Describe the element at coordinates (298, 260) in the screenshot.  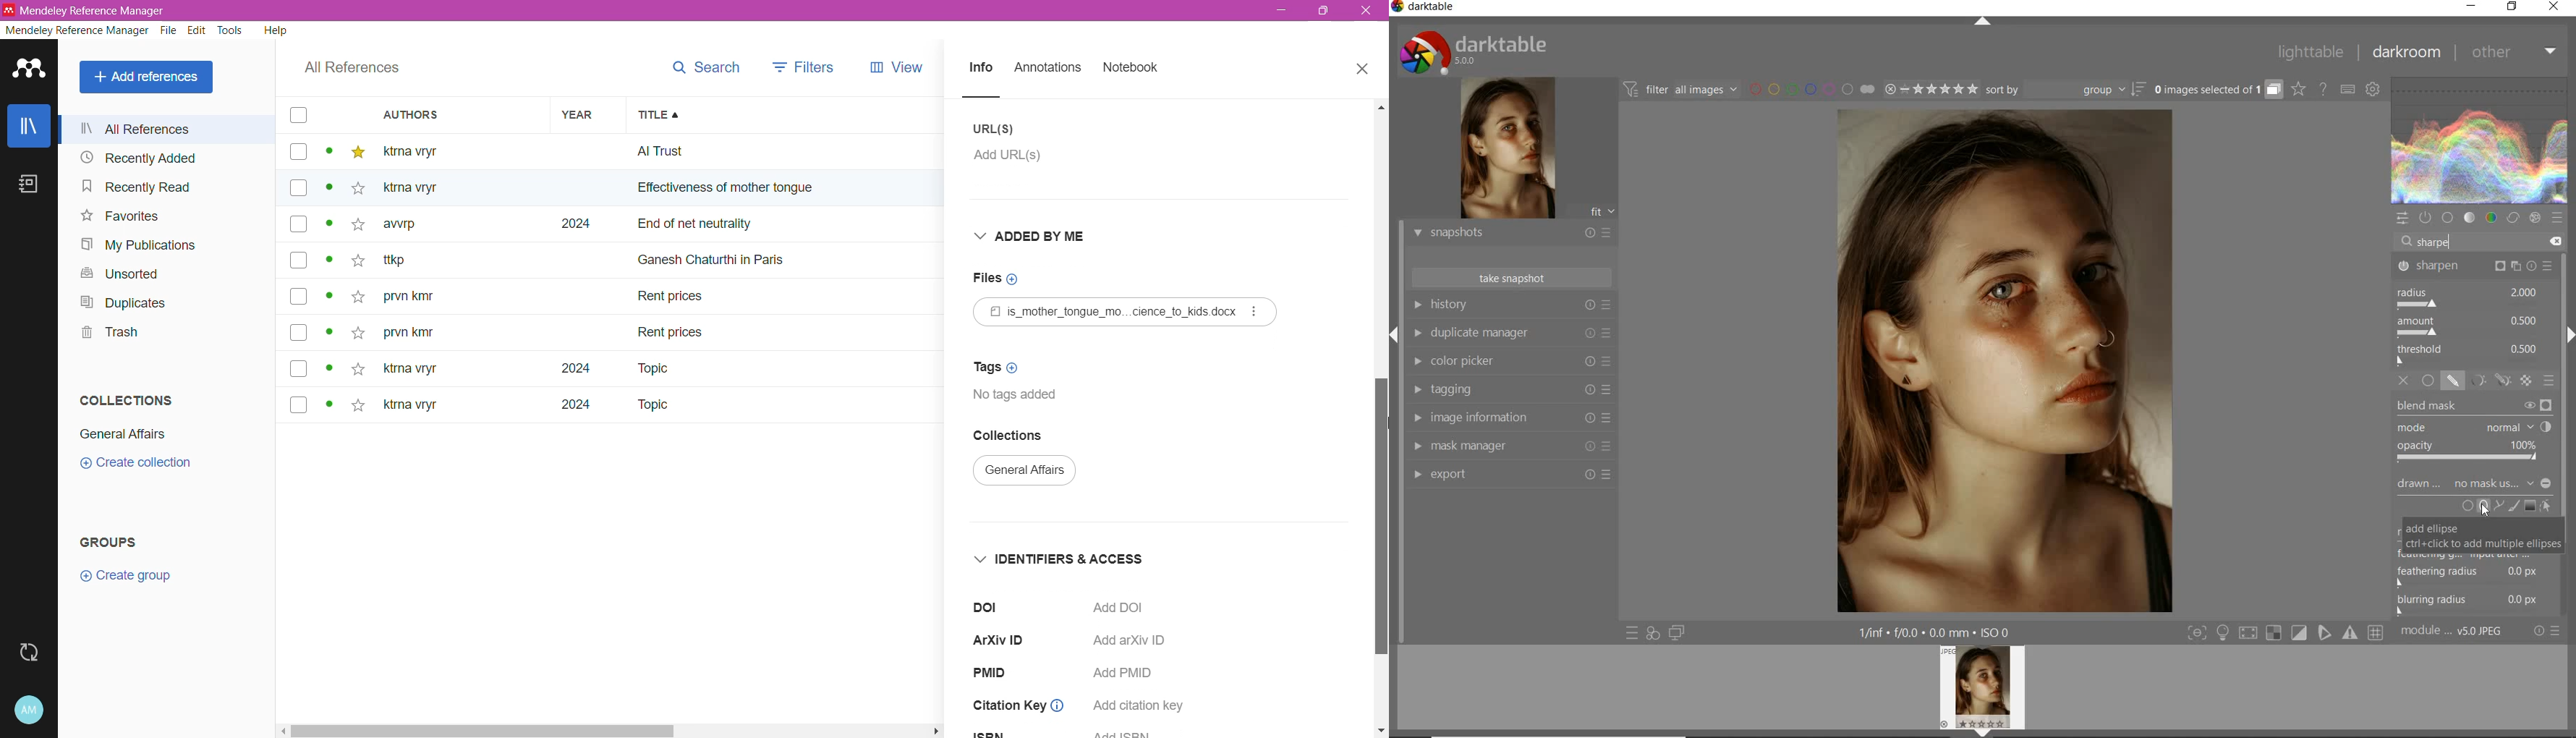
I see `box` at that location.